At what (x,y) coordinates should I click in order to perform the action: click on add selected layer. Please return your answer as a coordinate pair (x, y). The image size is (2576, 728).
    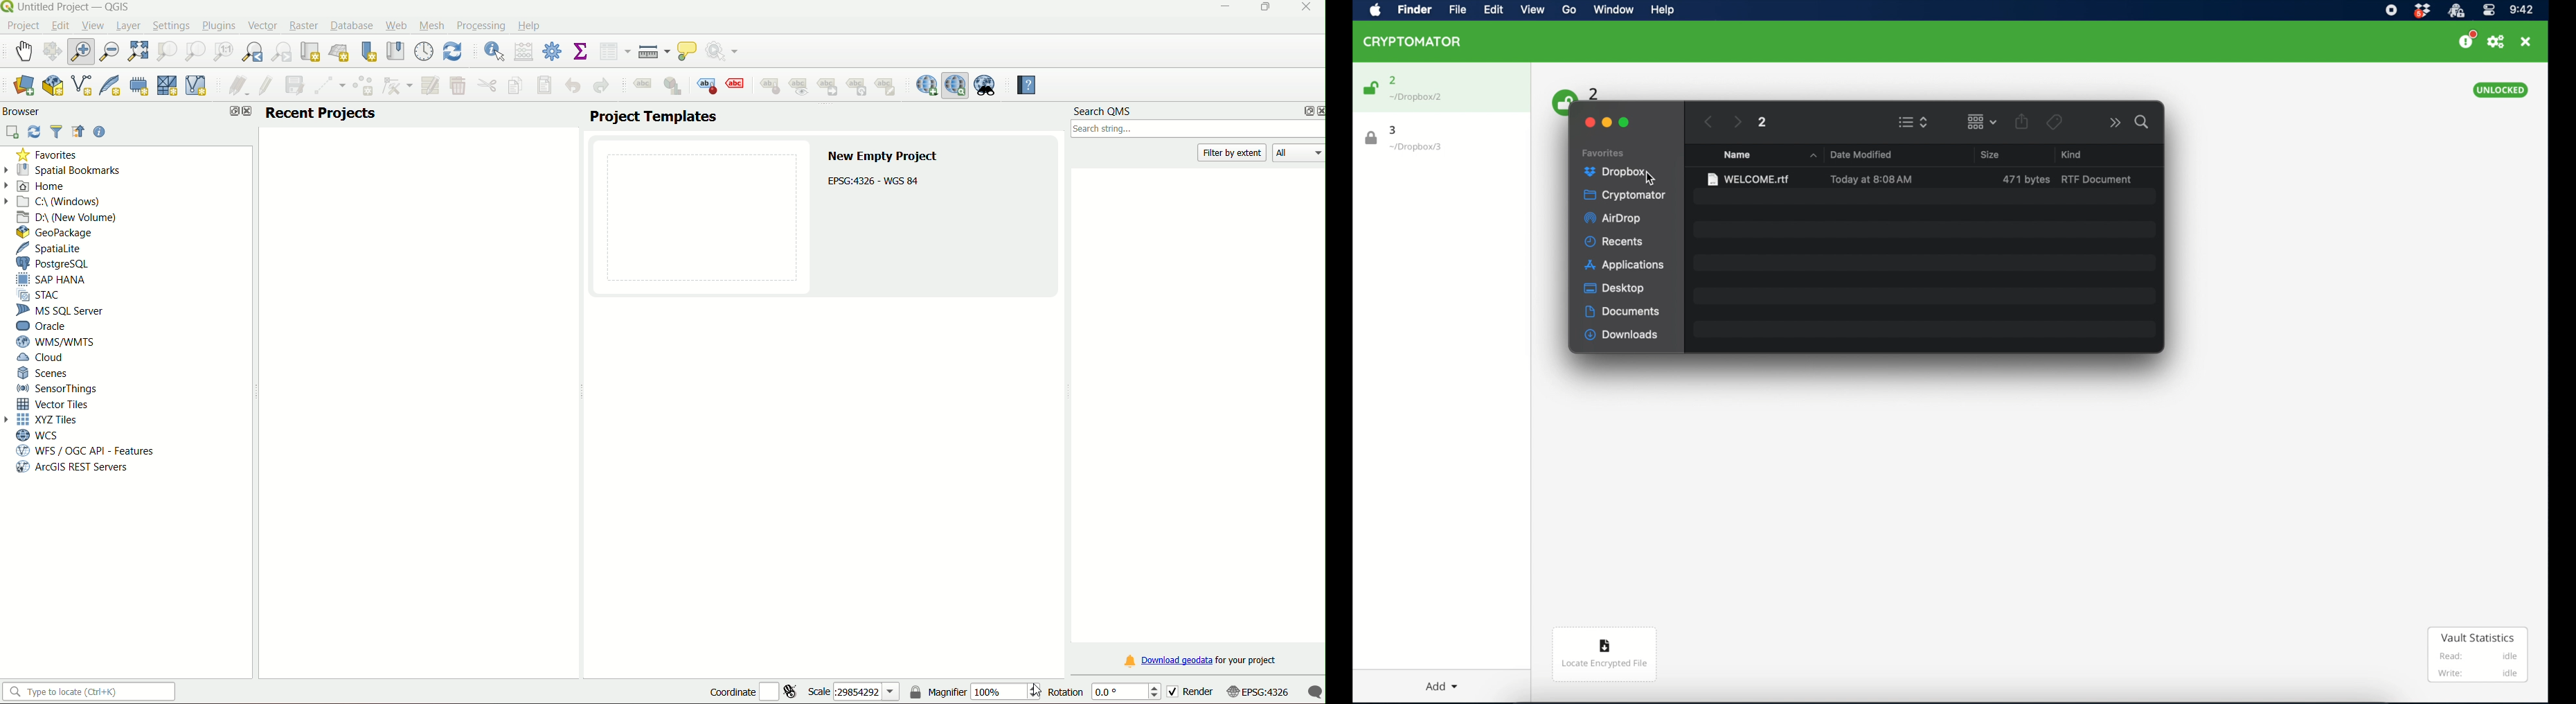
    Looking at the image, I should click on (13, 132).